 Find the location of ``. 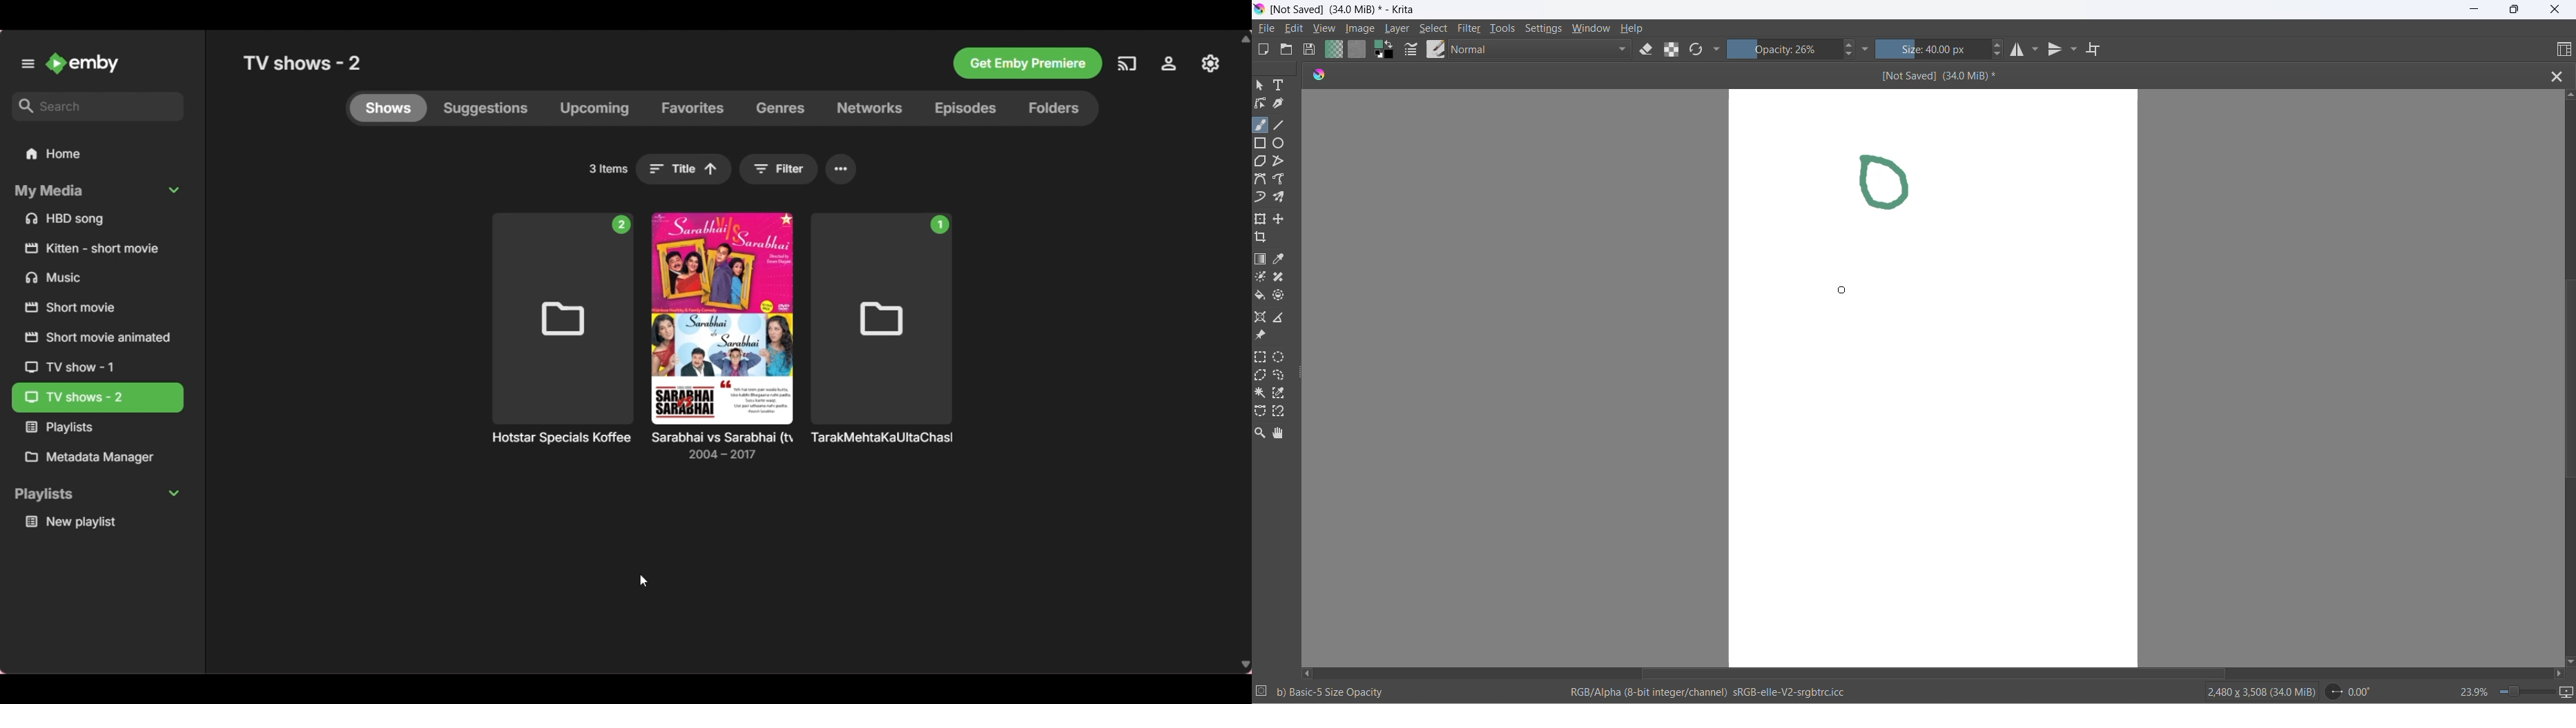

 is located at coordinates (93, 340).